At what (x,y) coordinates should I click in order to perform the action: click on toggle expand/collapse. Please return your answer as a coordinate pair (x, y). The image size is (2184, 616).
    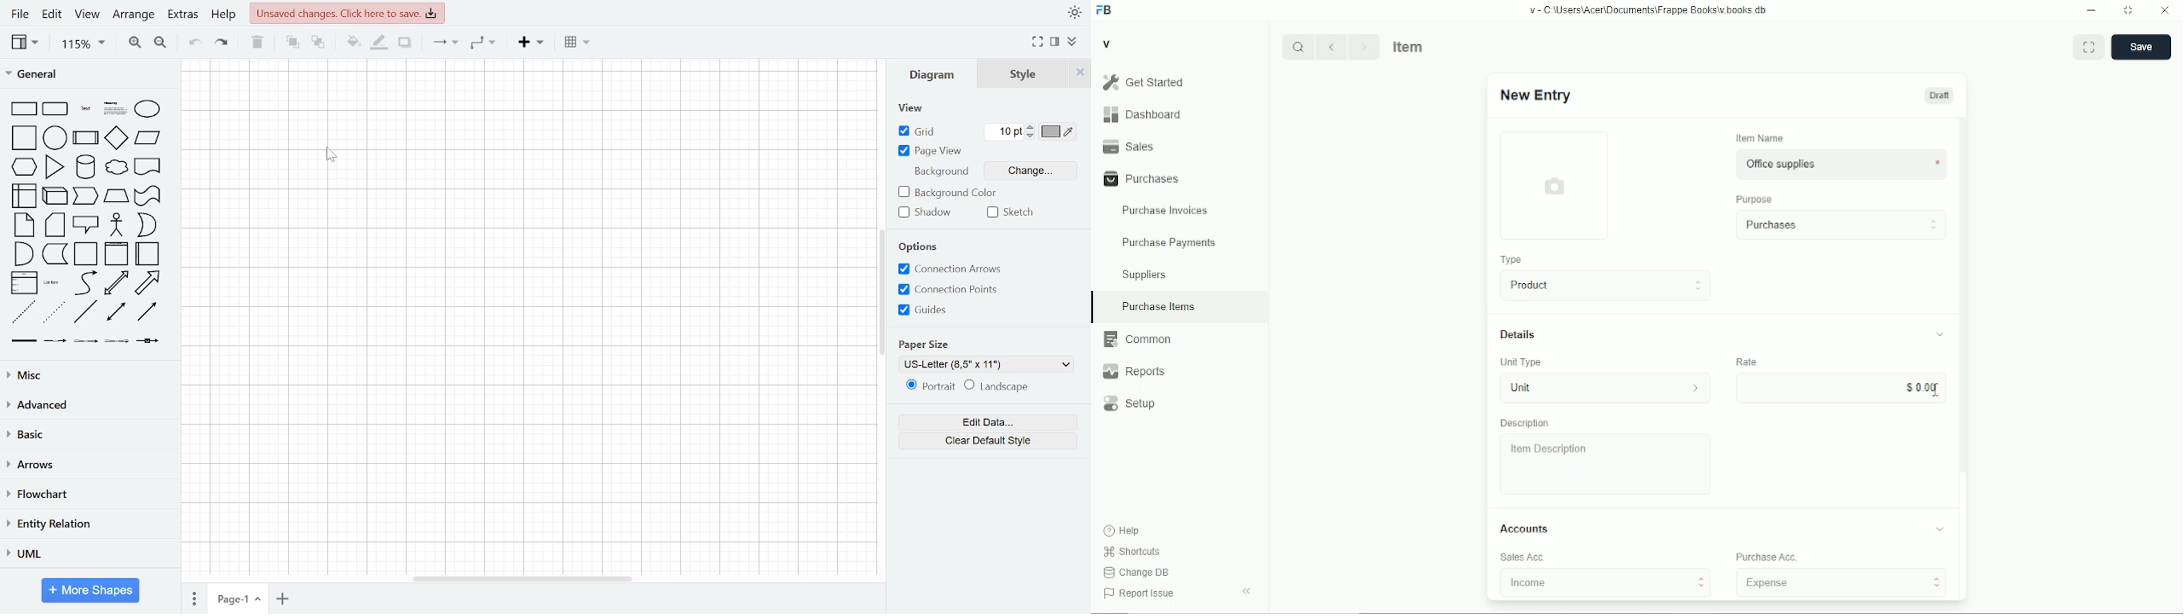
    Looking at the image, I should click on (1940, 529).